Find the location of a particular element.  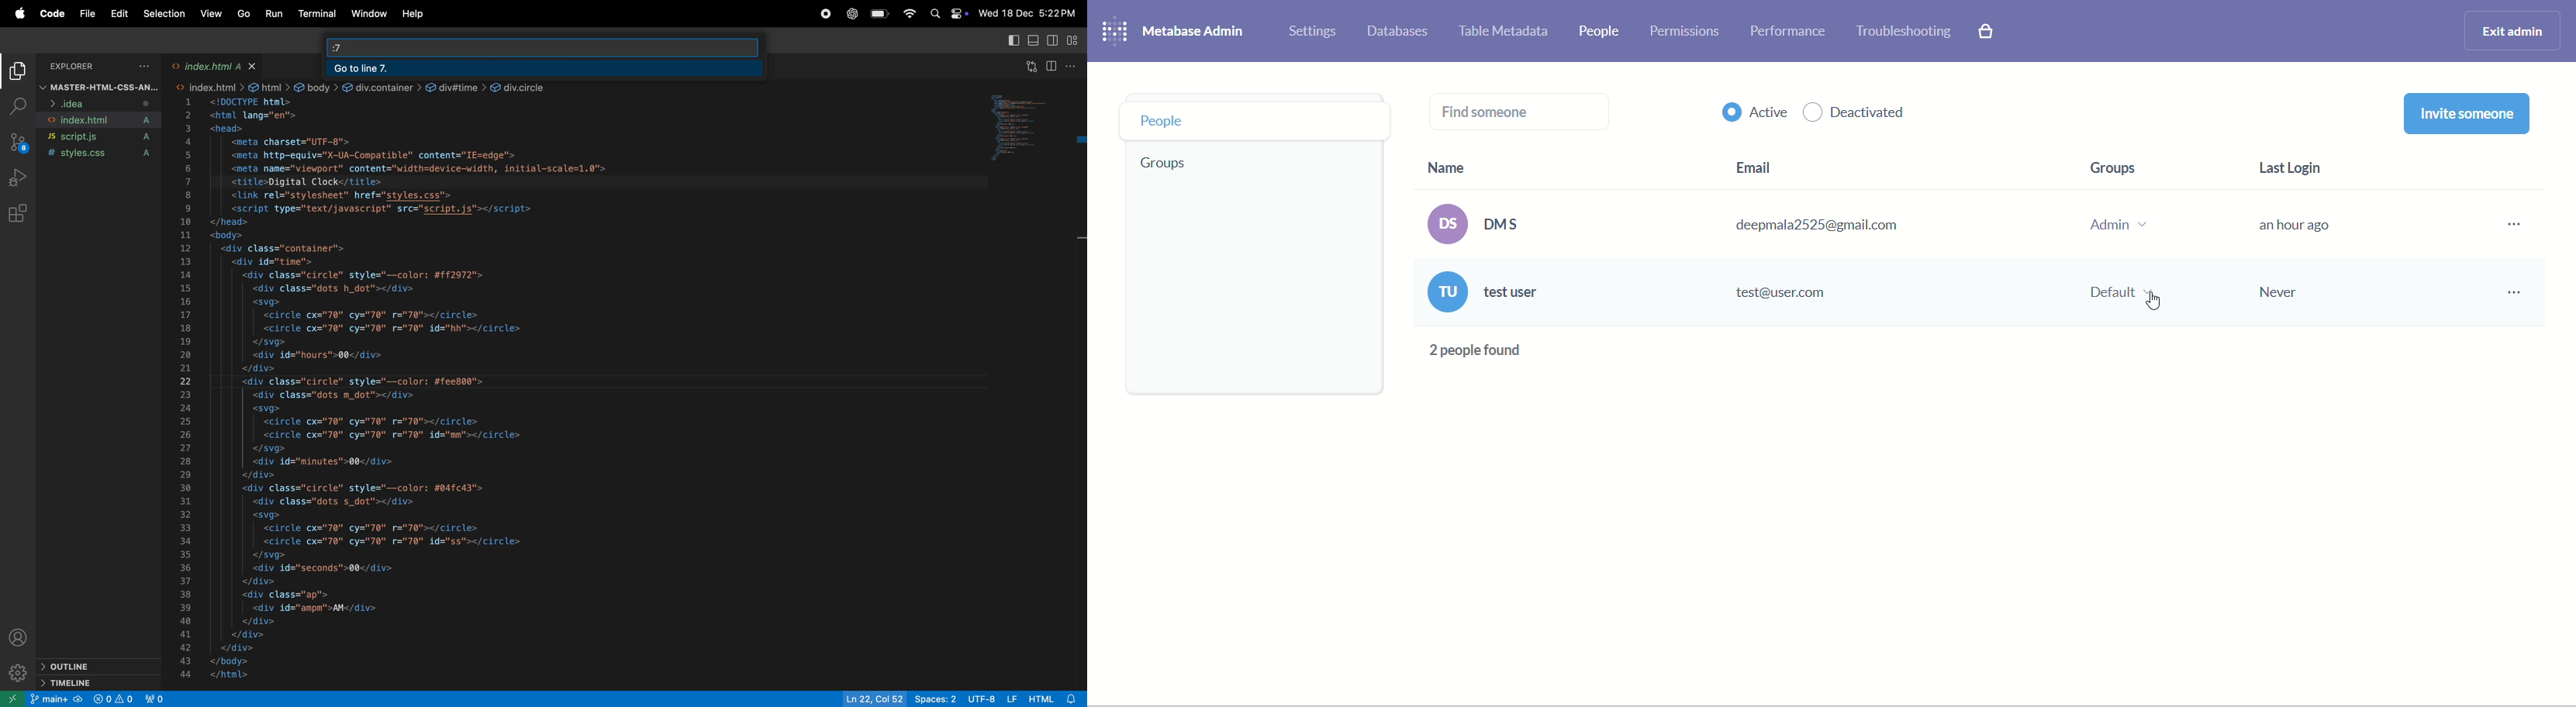

options is located at coordinates (1076, 68).